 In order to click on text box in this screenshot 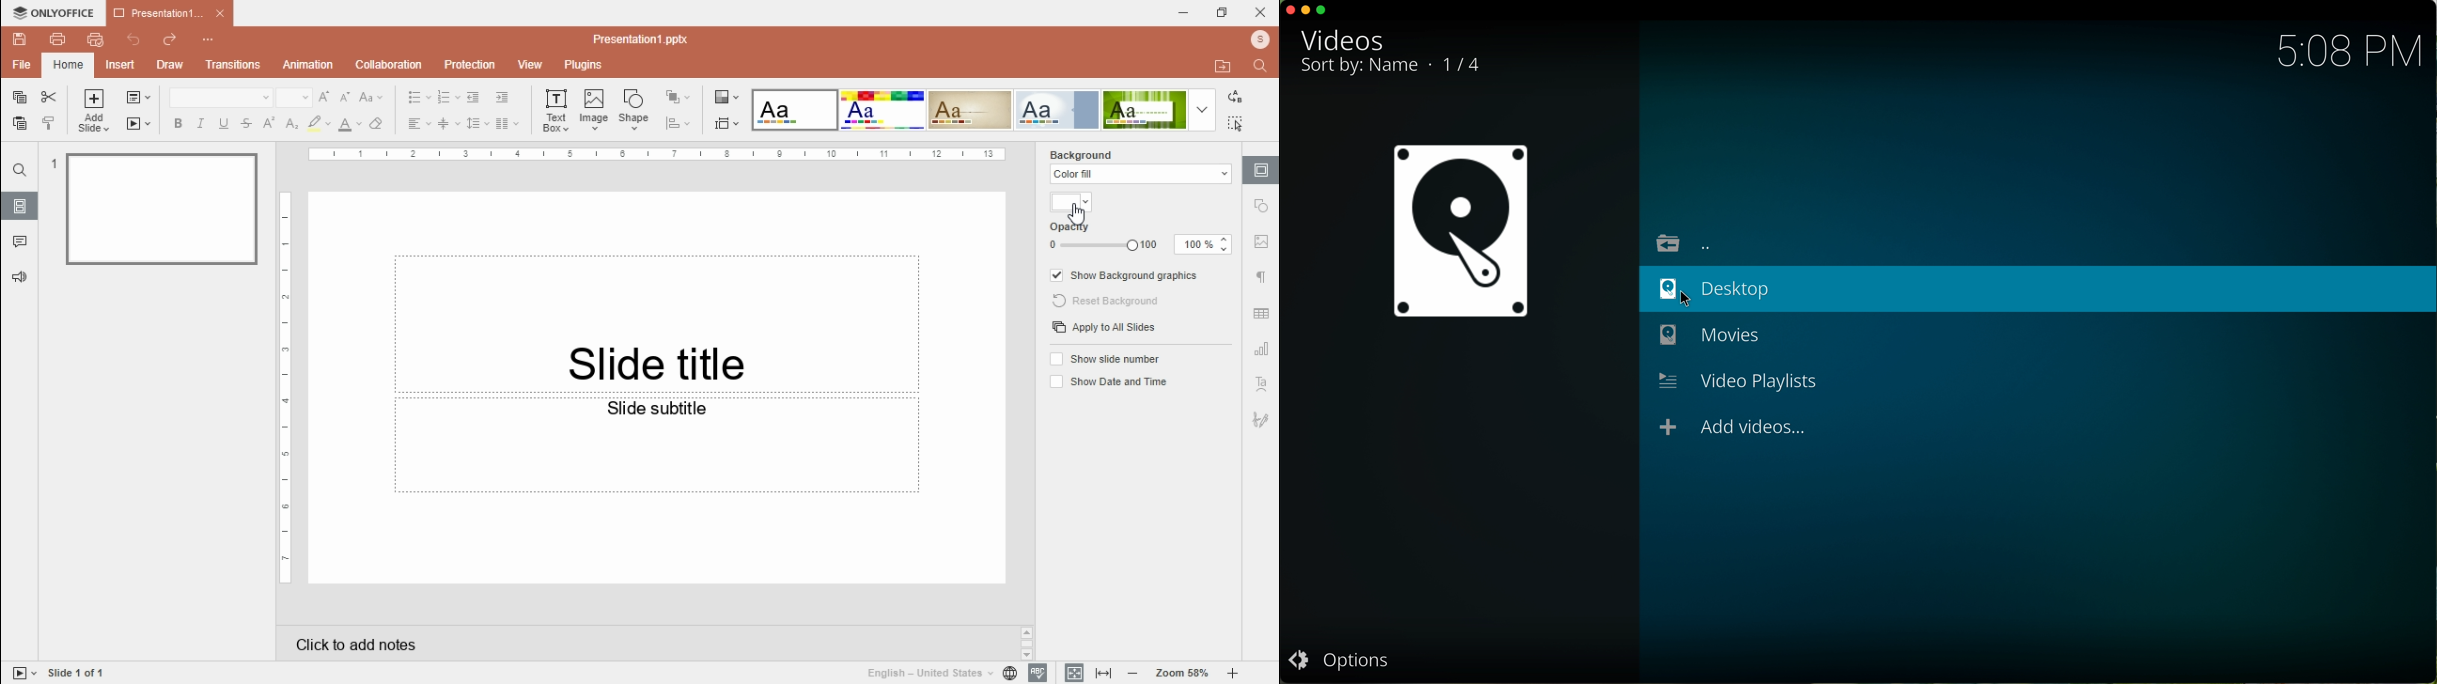, I will do `click(556, 112)`.